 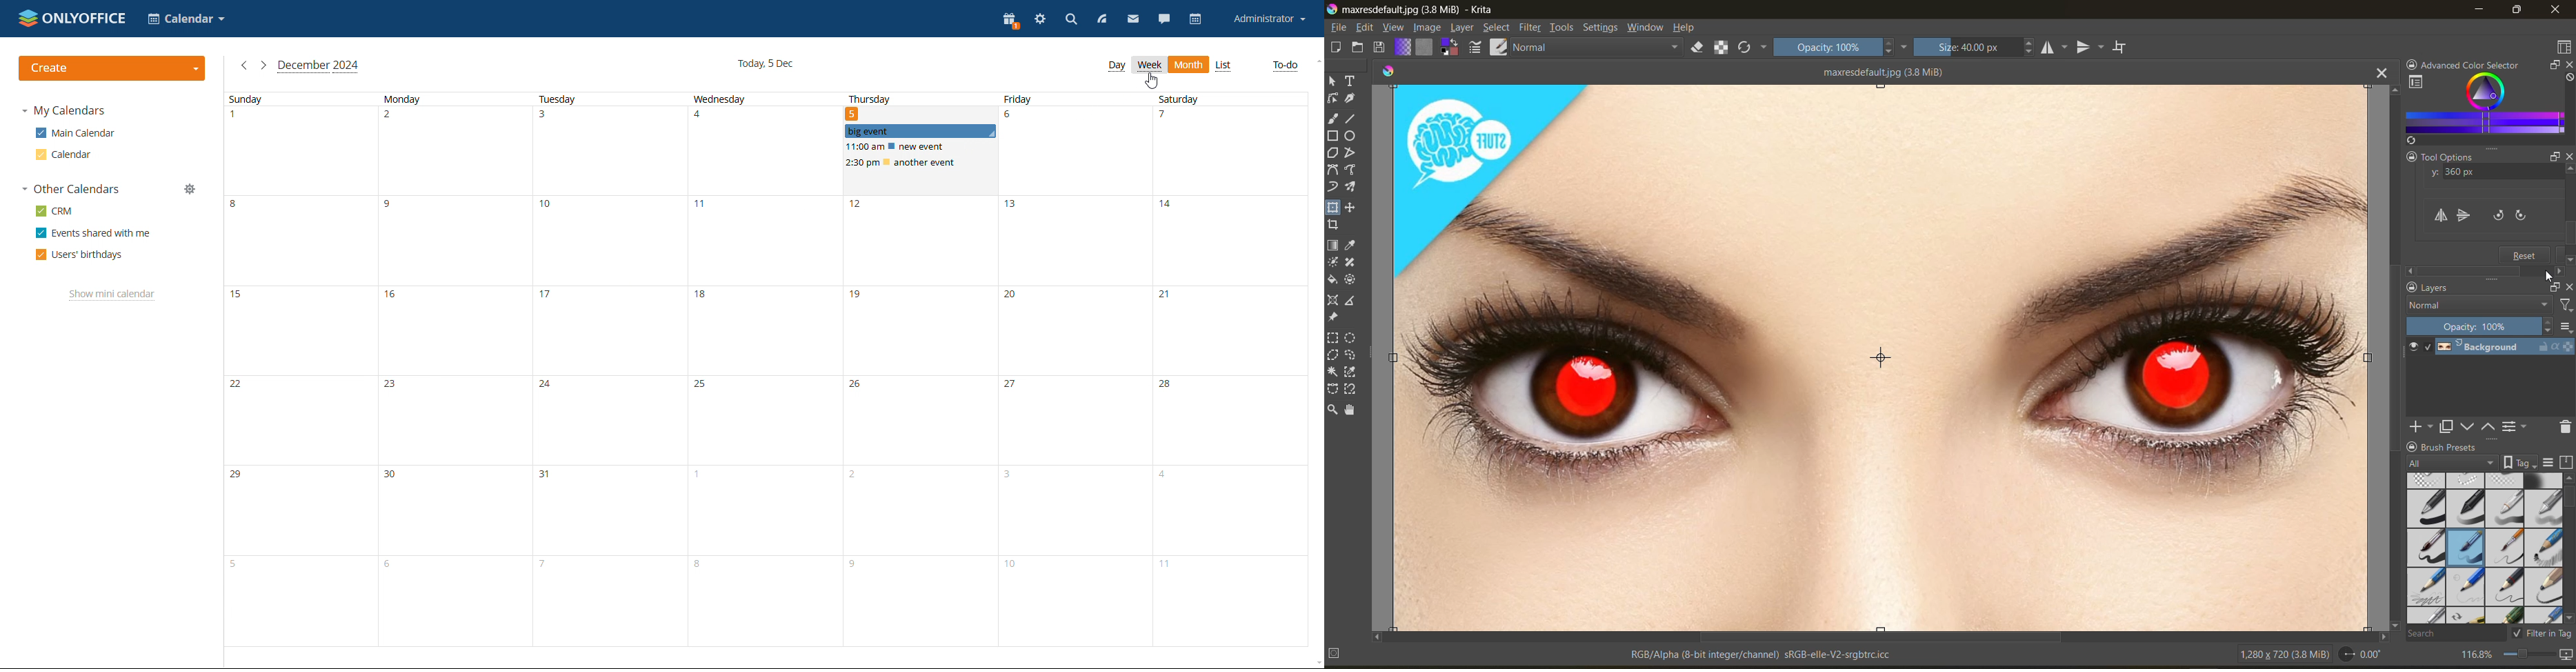 What do you see at coordinates (1417, 10) in the screenshot?
I see `app name and file name` at bounding box center [1417, 10].